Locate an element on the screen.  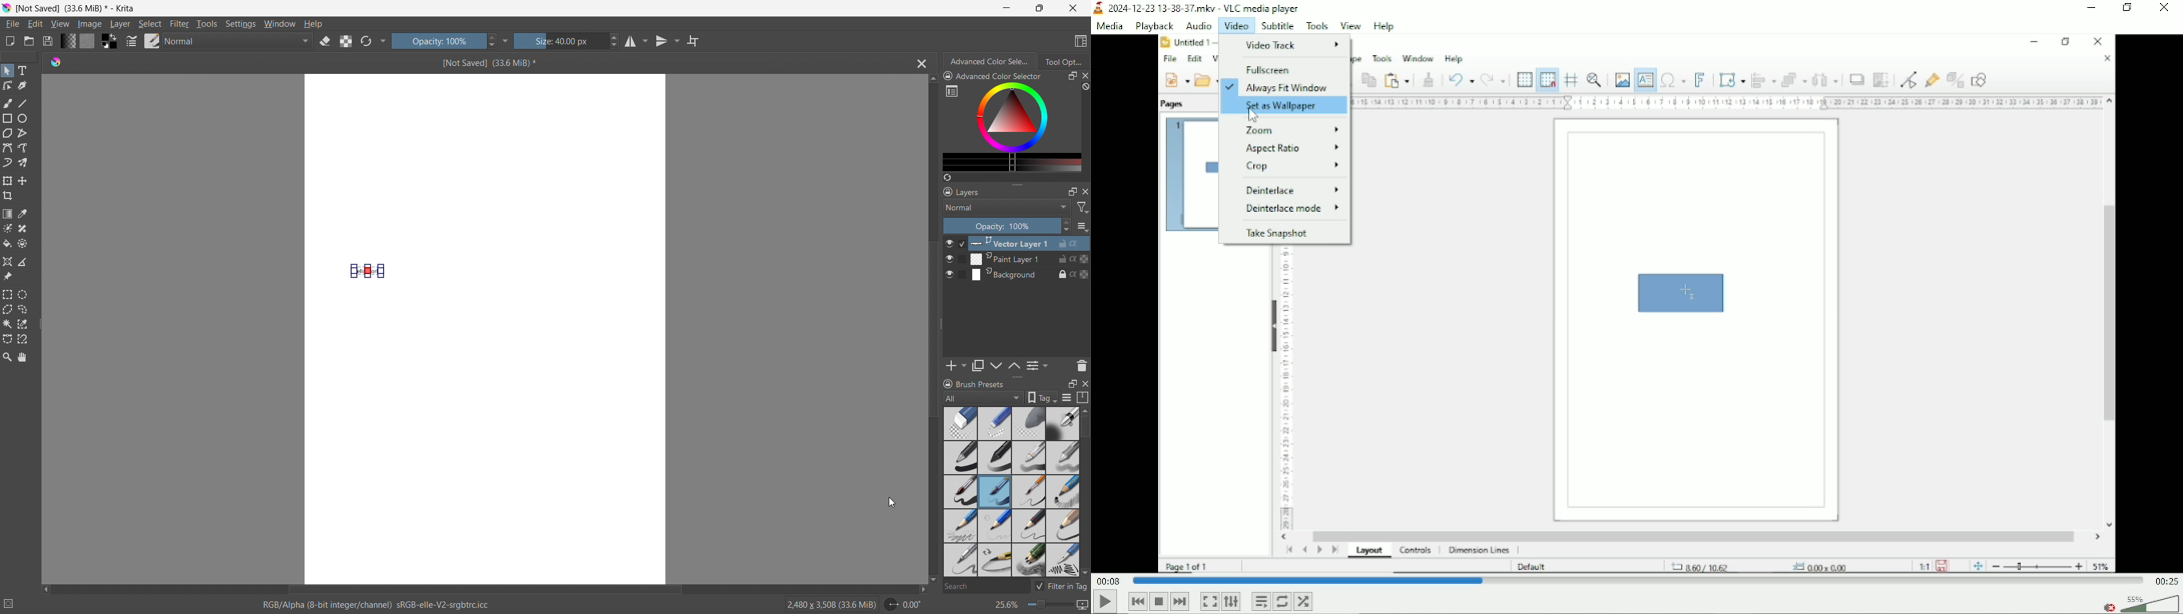
Next is located at coordinates (1180, 602).